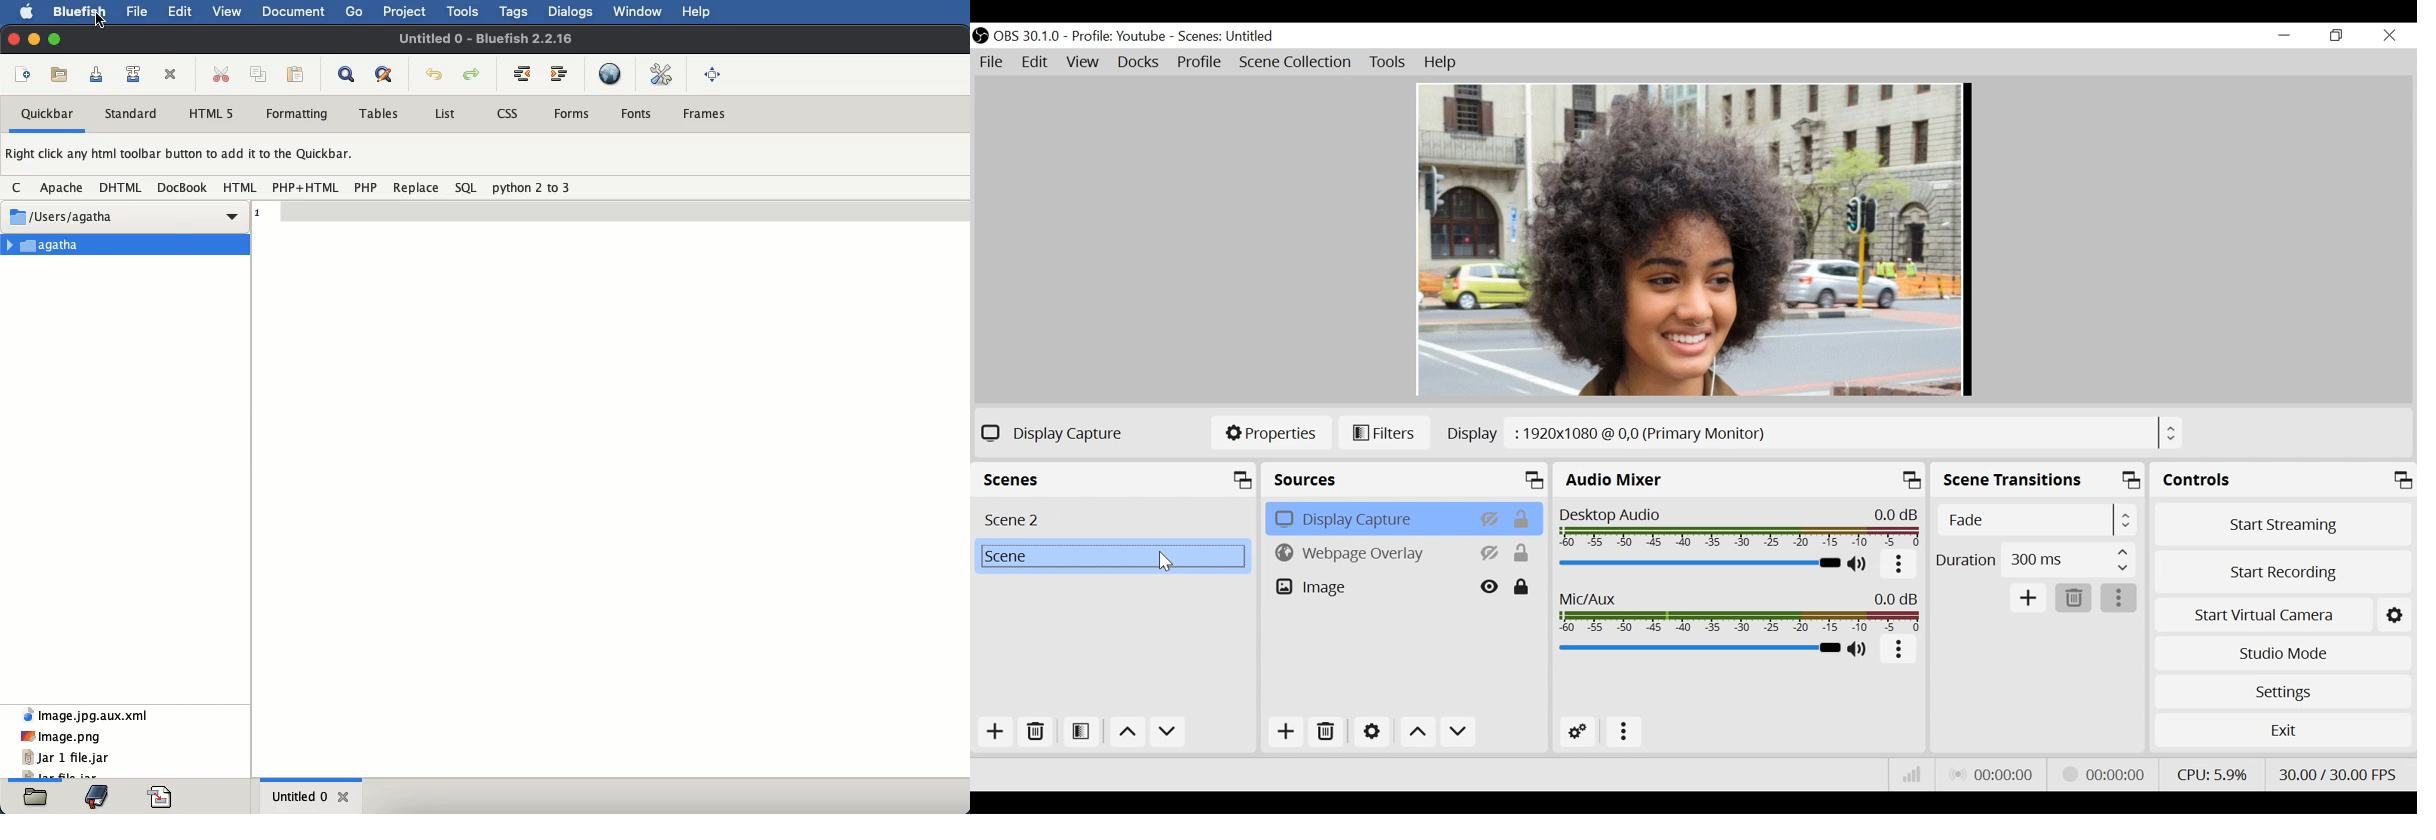 The image size is (2436, 840). I want to click on project, so click(407, 12).